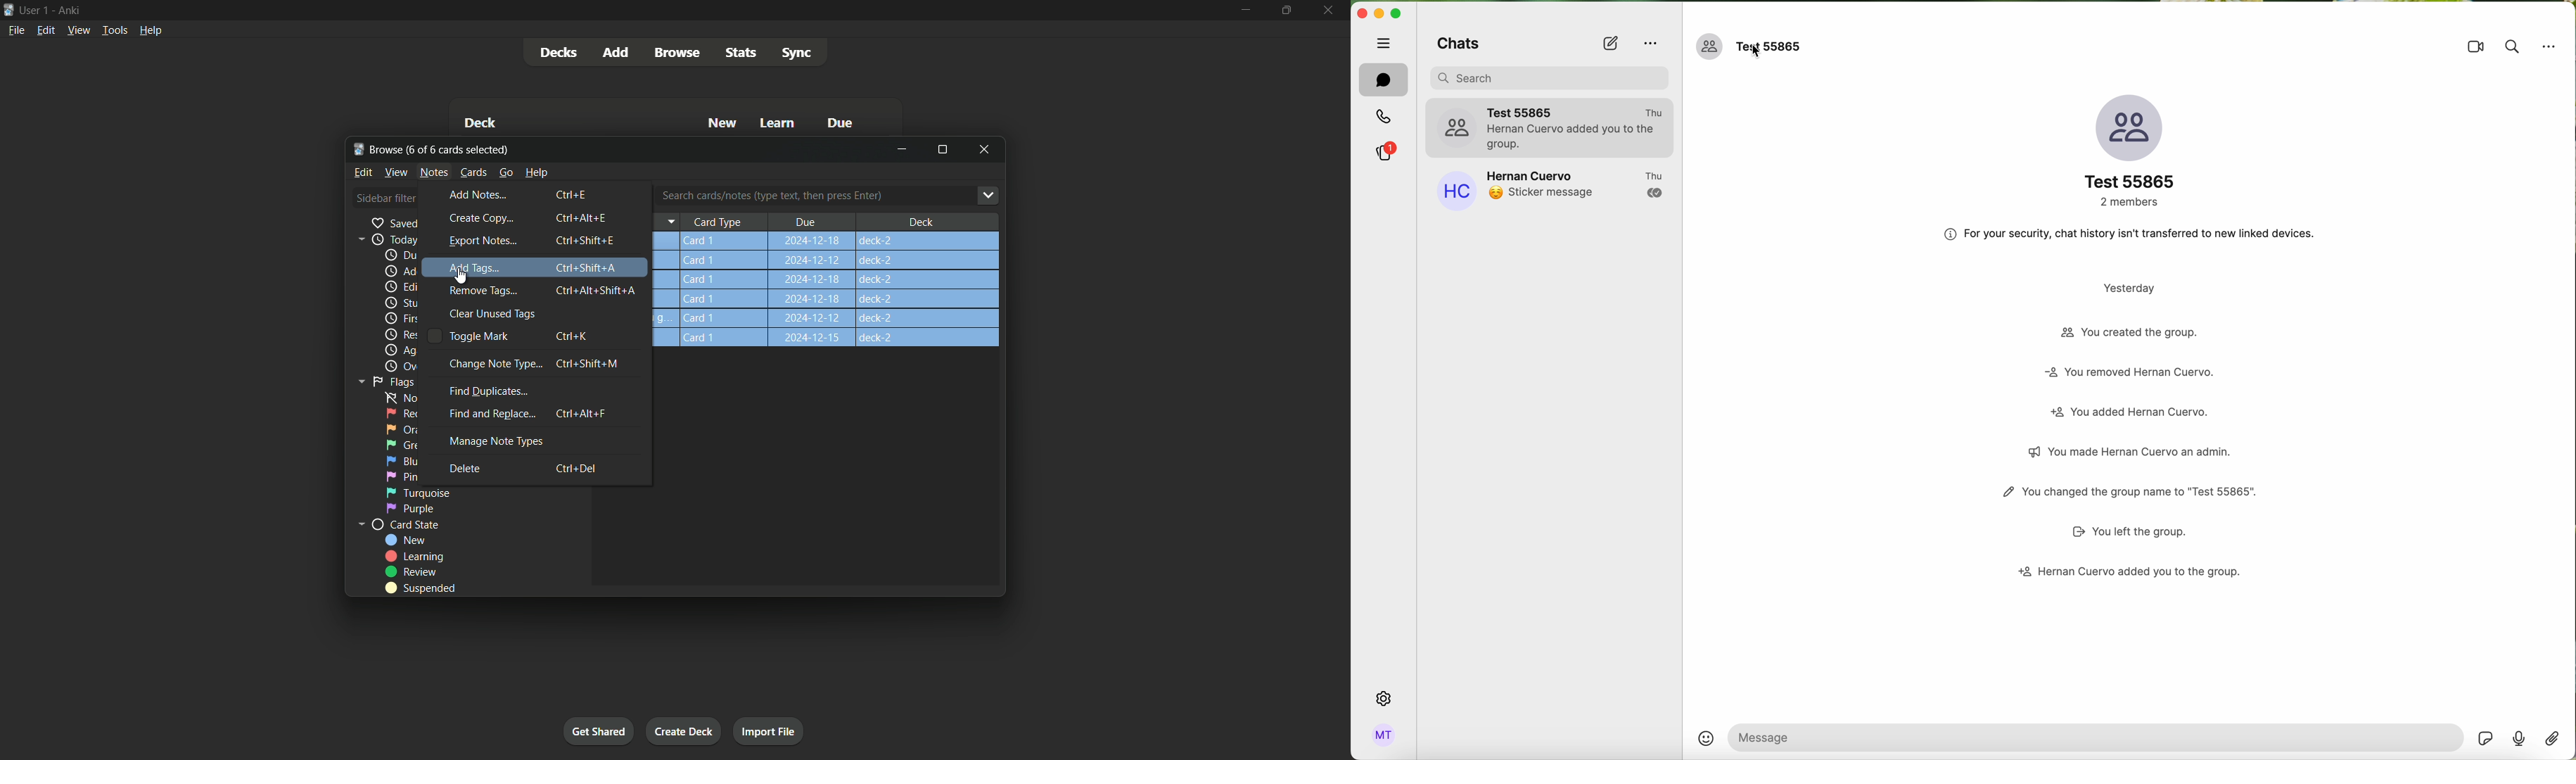  I want to click on Ctrl + K, so click(570, 335).